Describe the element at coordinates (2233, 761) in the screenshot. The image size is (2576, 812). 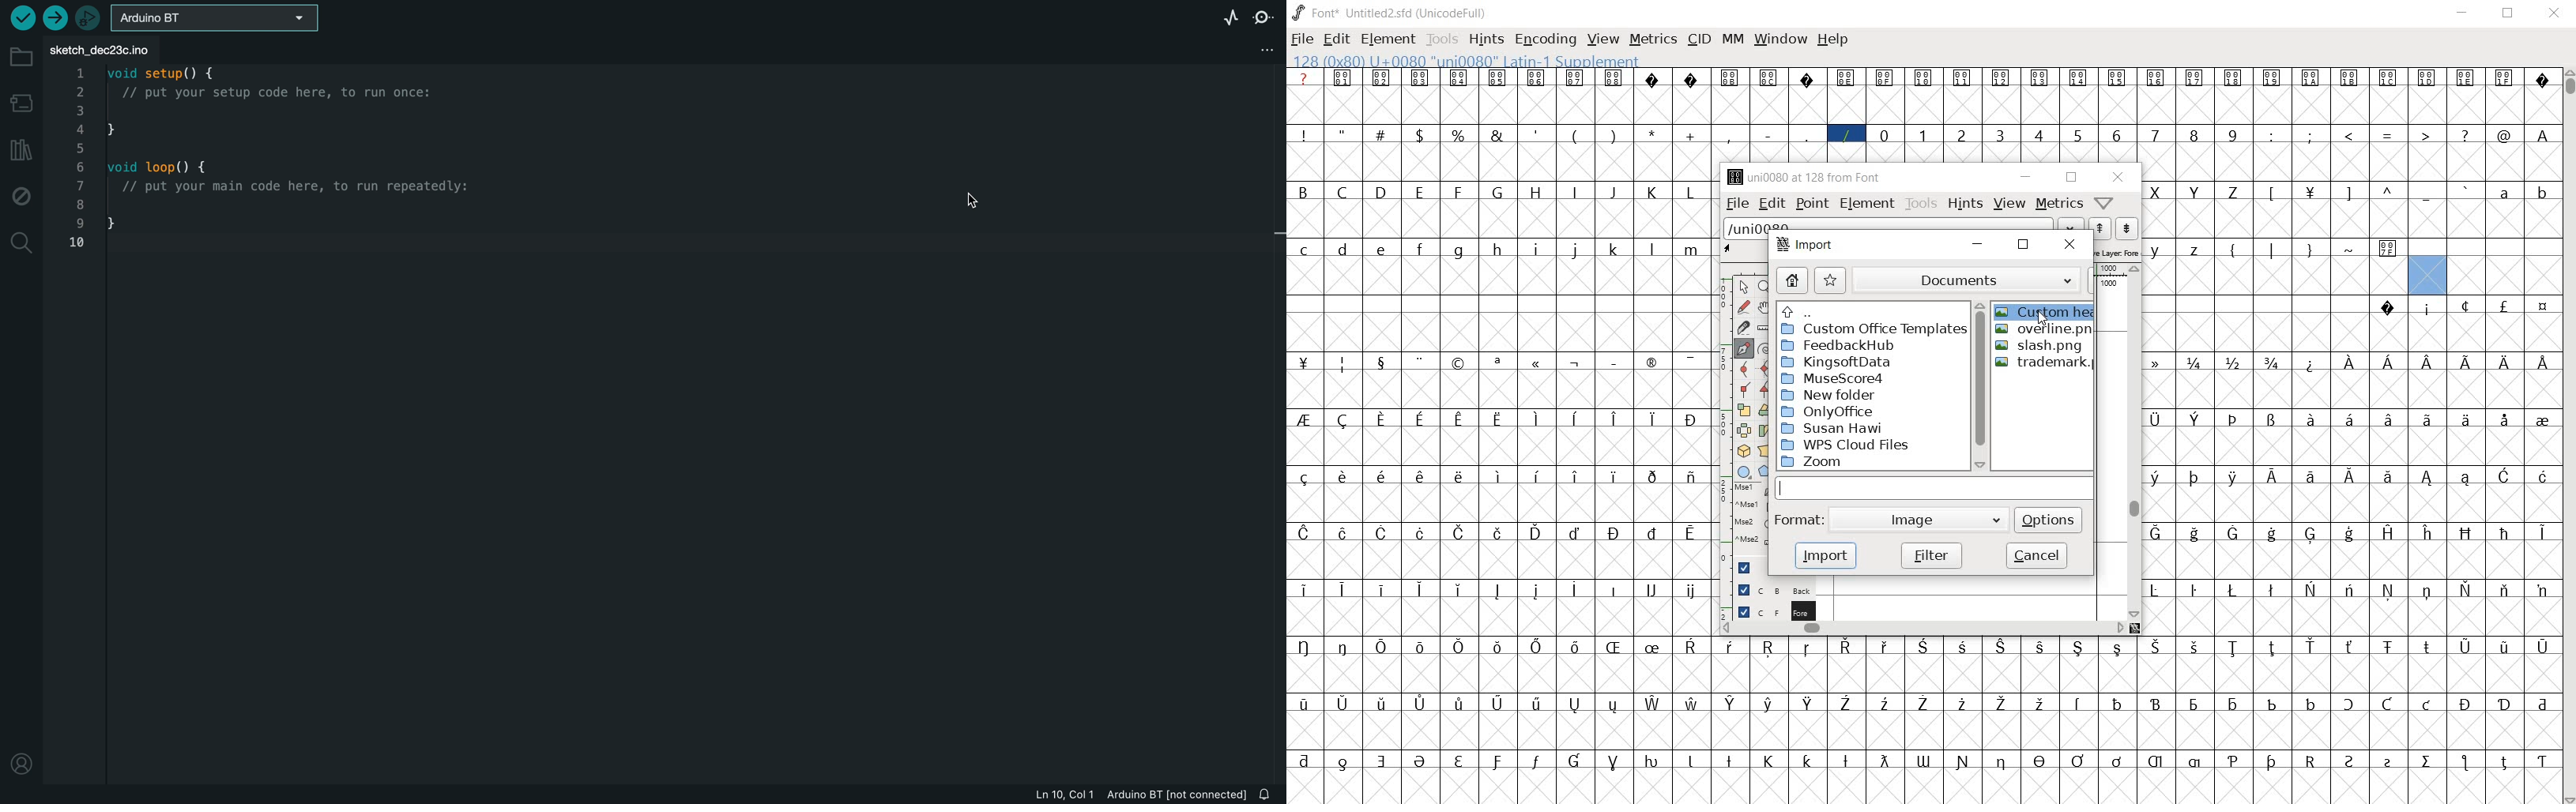
I see `glyph` at that location.